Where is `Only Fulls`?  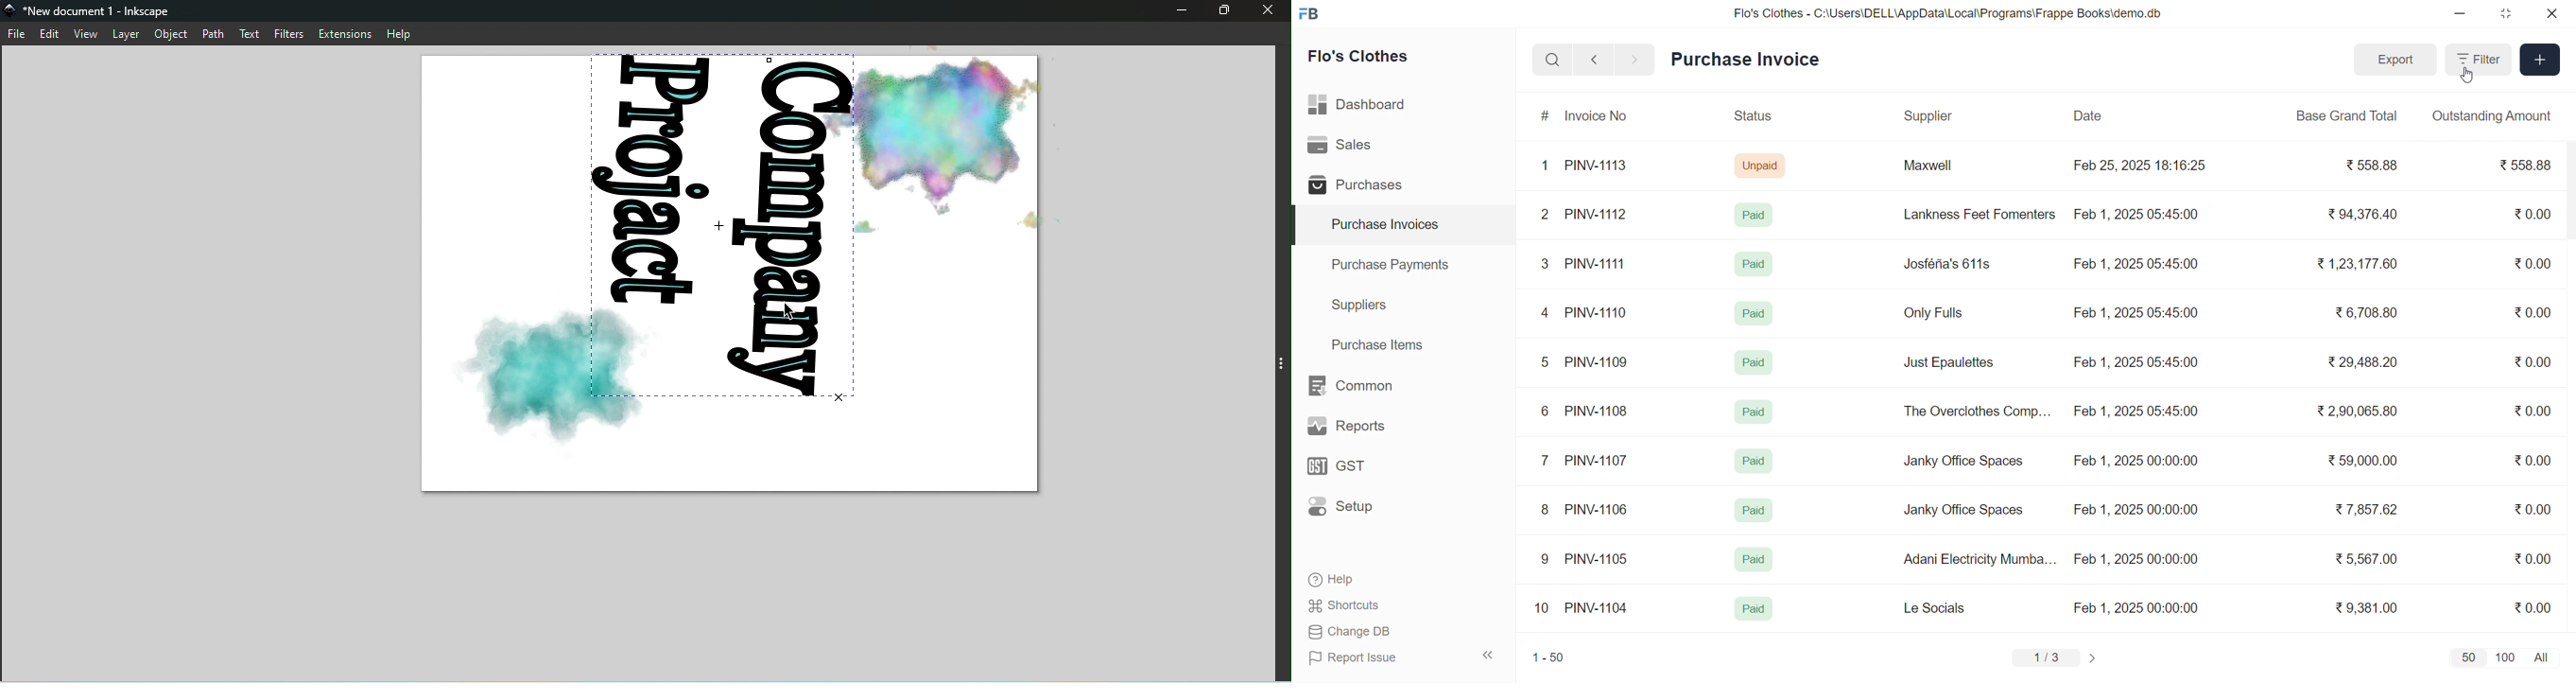
Only Fulls is located at coordinates (1939, 316).